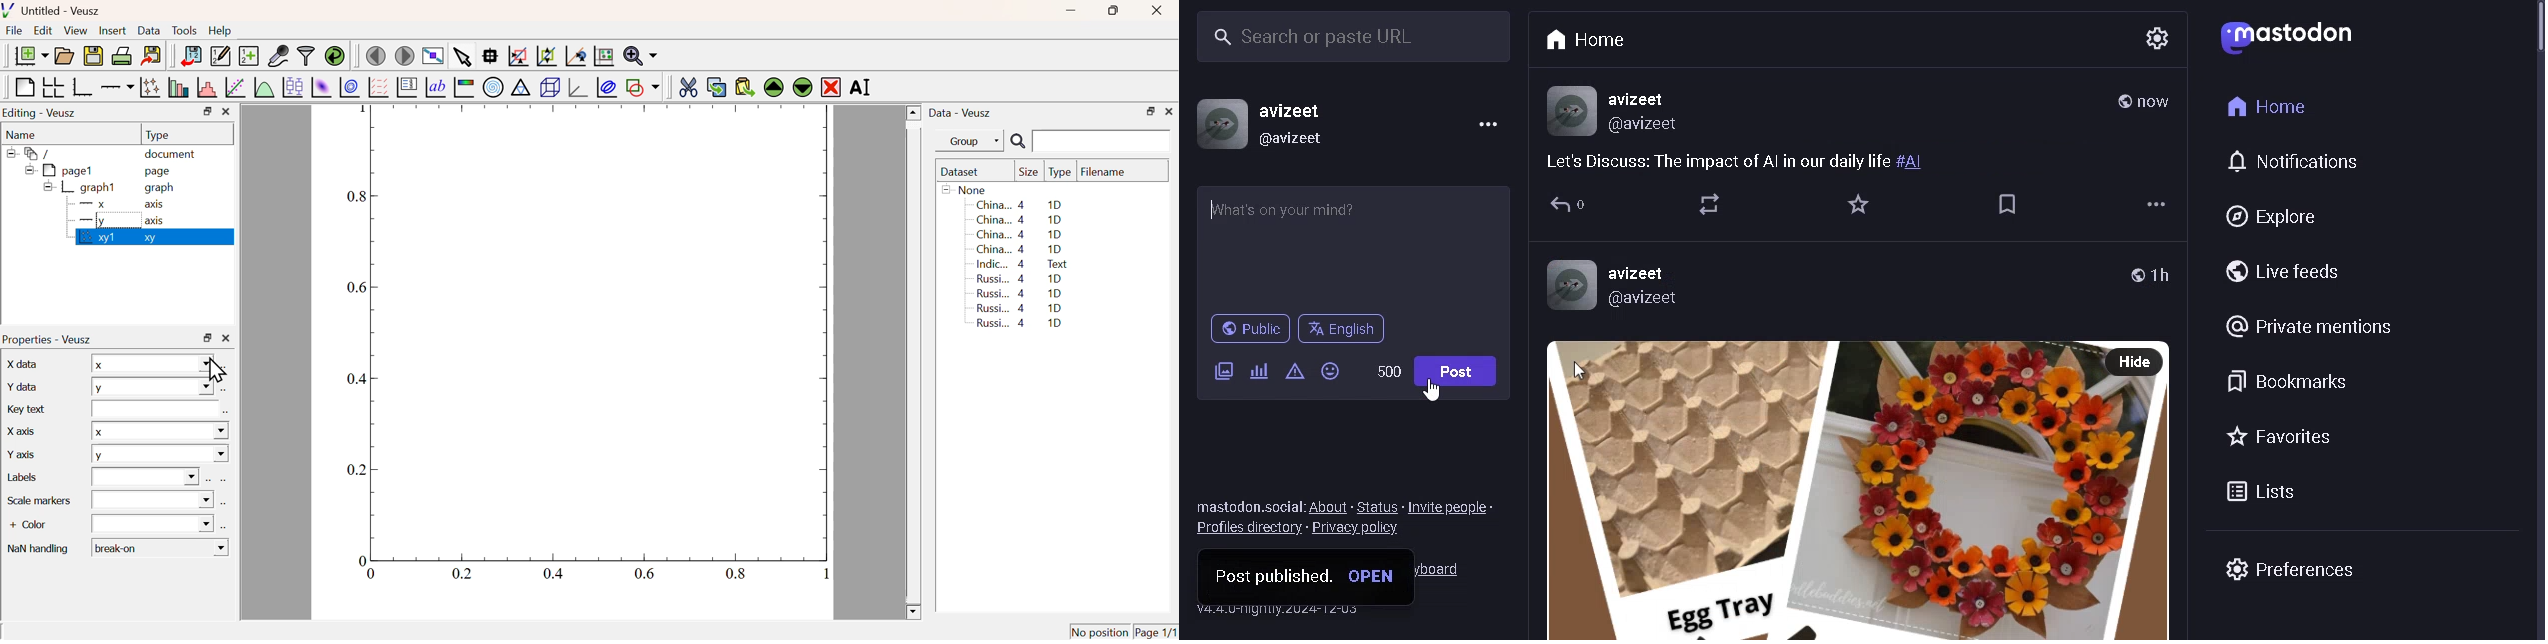  Describe the element at coordinates (745, 87) in the screenshot. I see `Paste from Clipboard` at that location.